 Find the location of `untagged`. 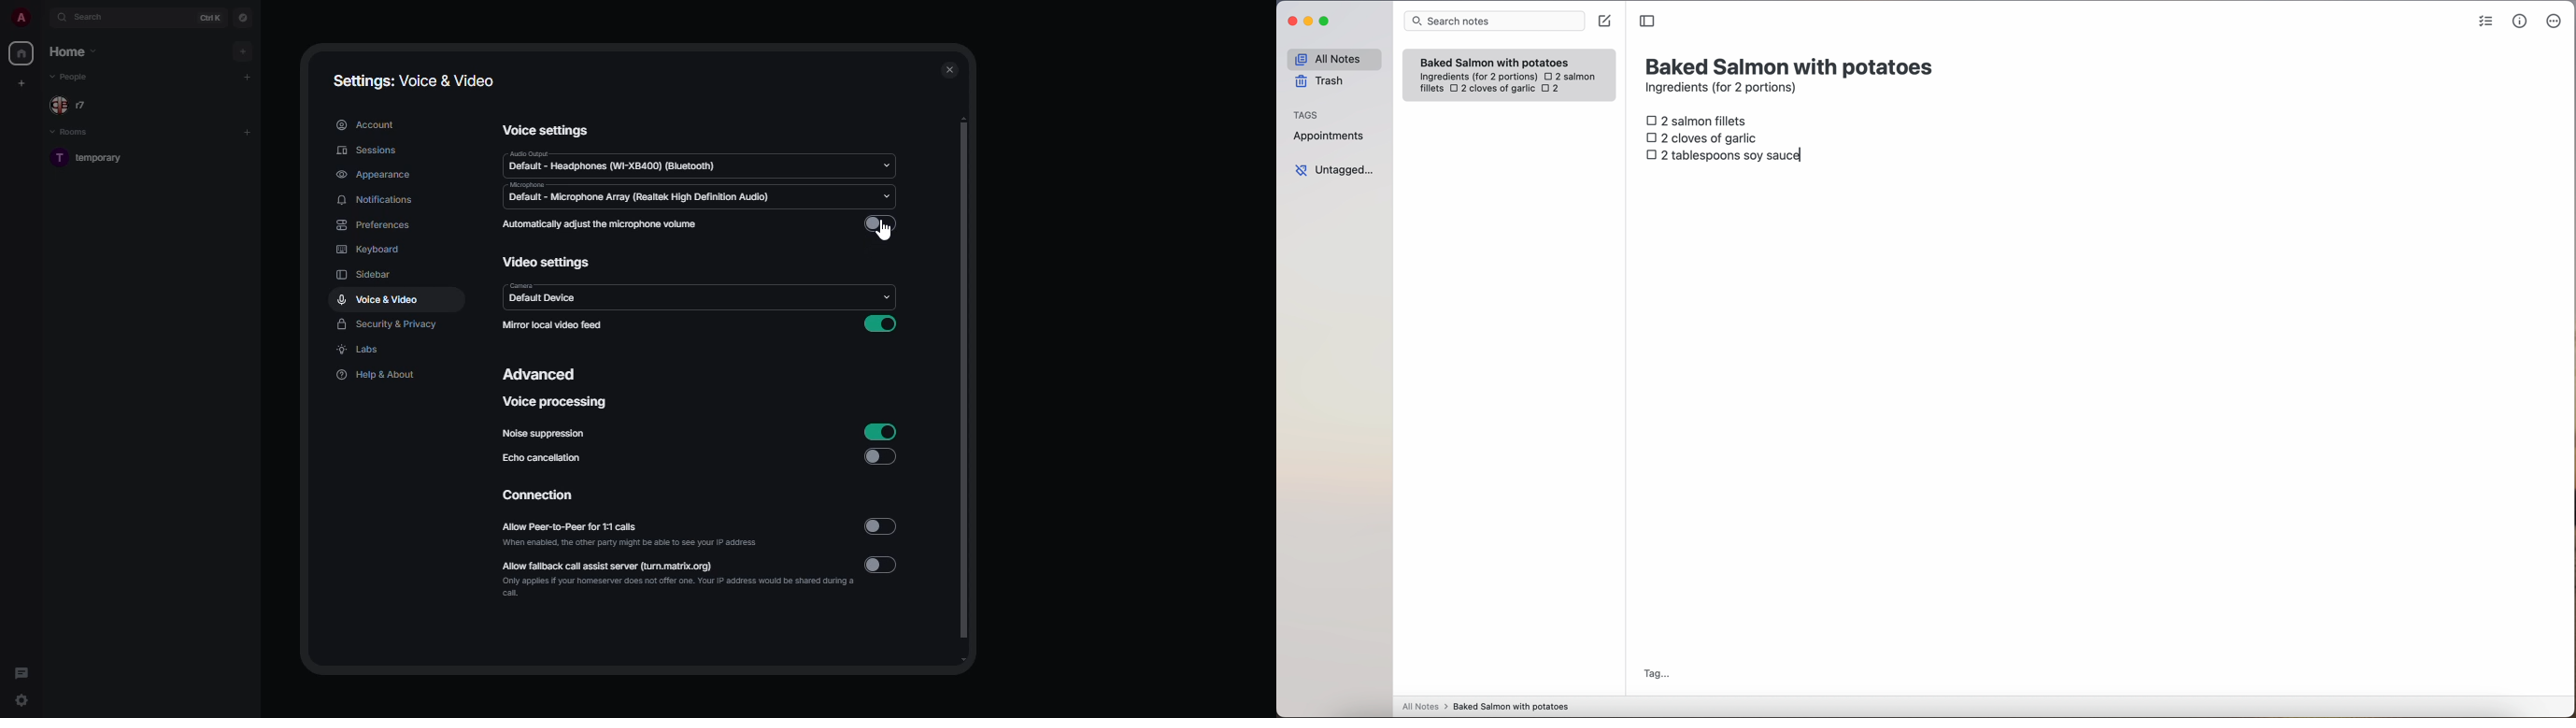

untagged is located at coordinates (1336, 170).